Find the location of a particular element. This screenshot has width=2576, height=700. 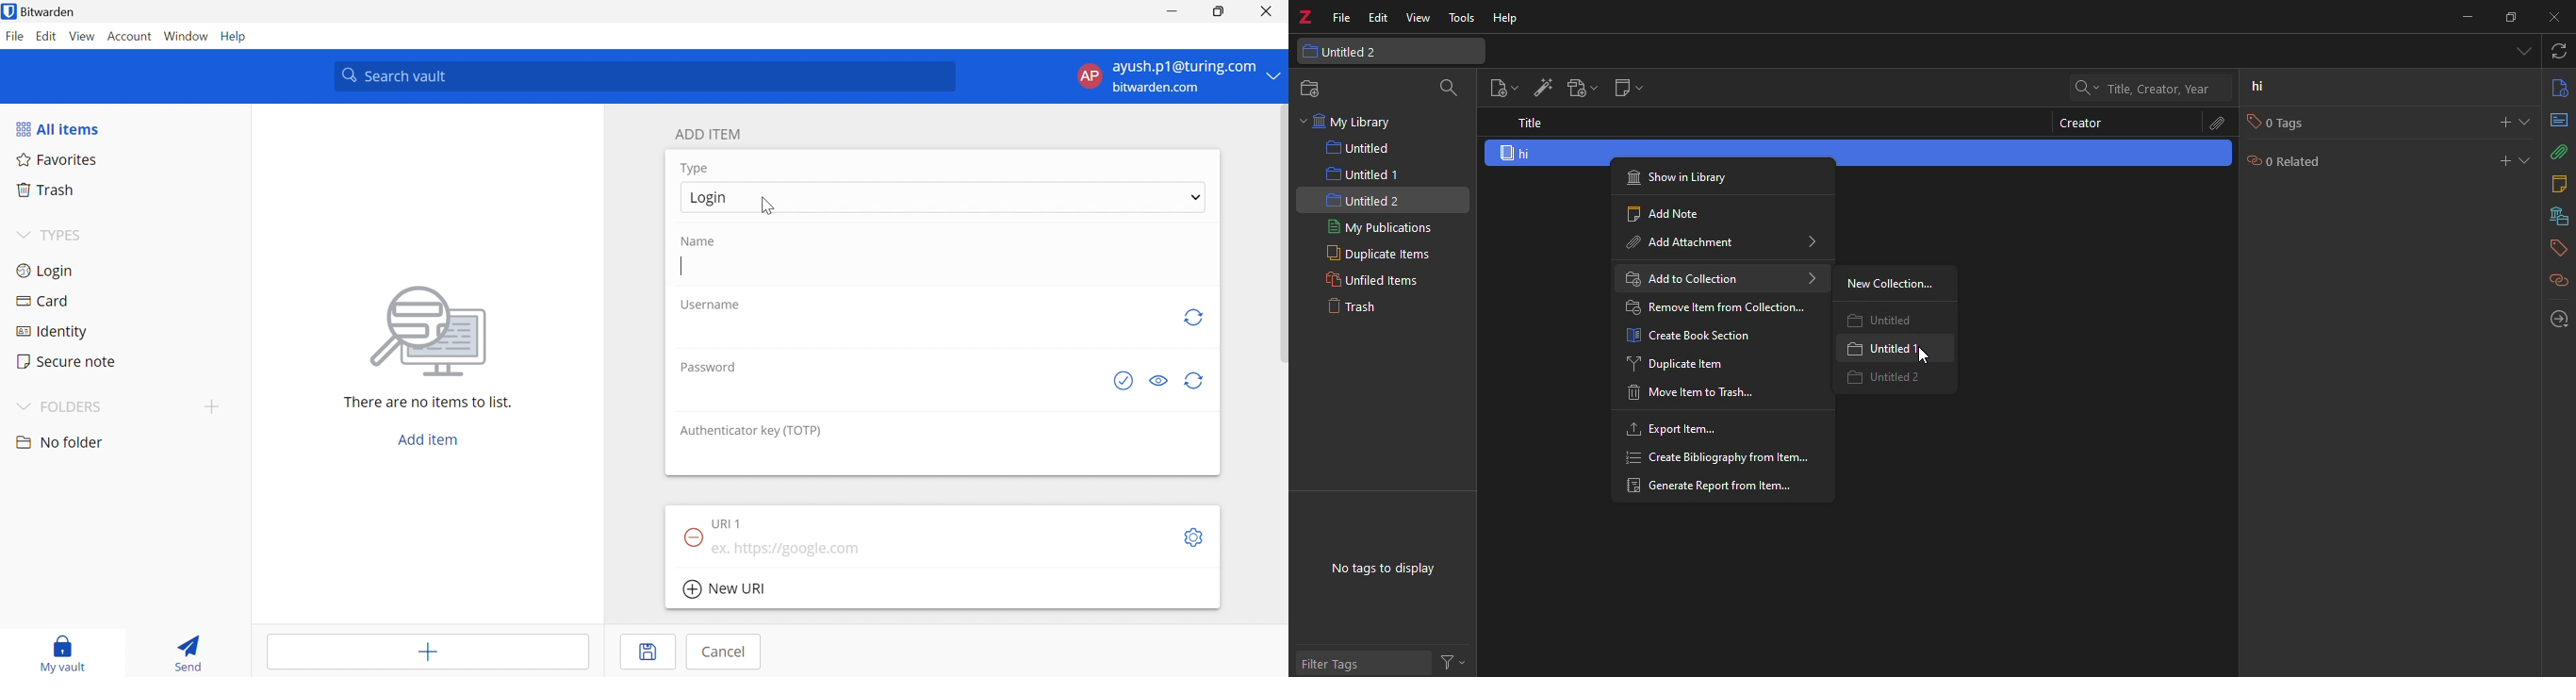

eg. https://google.com is located at coordinates (790, 549).